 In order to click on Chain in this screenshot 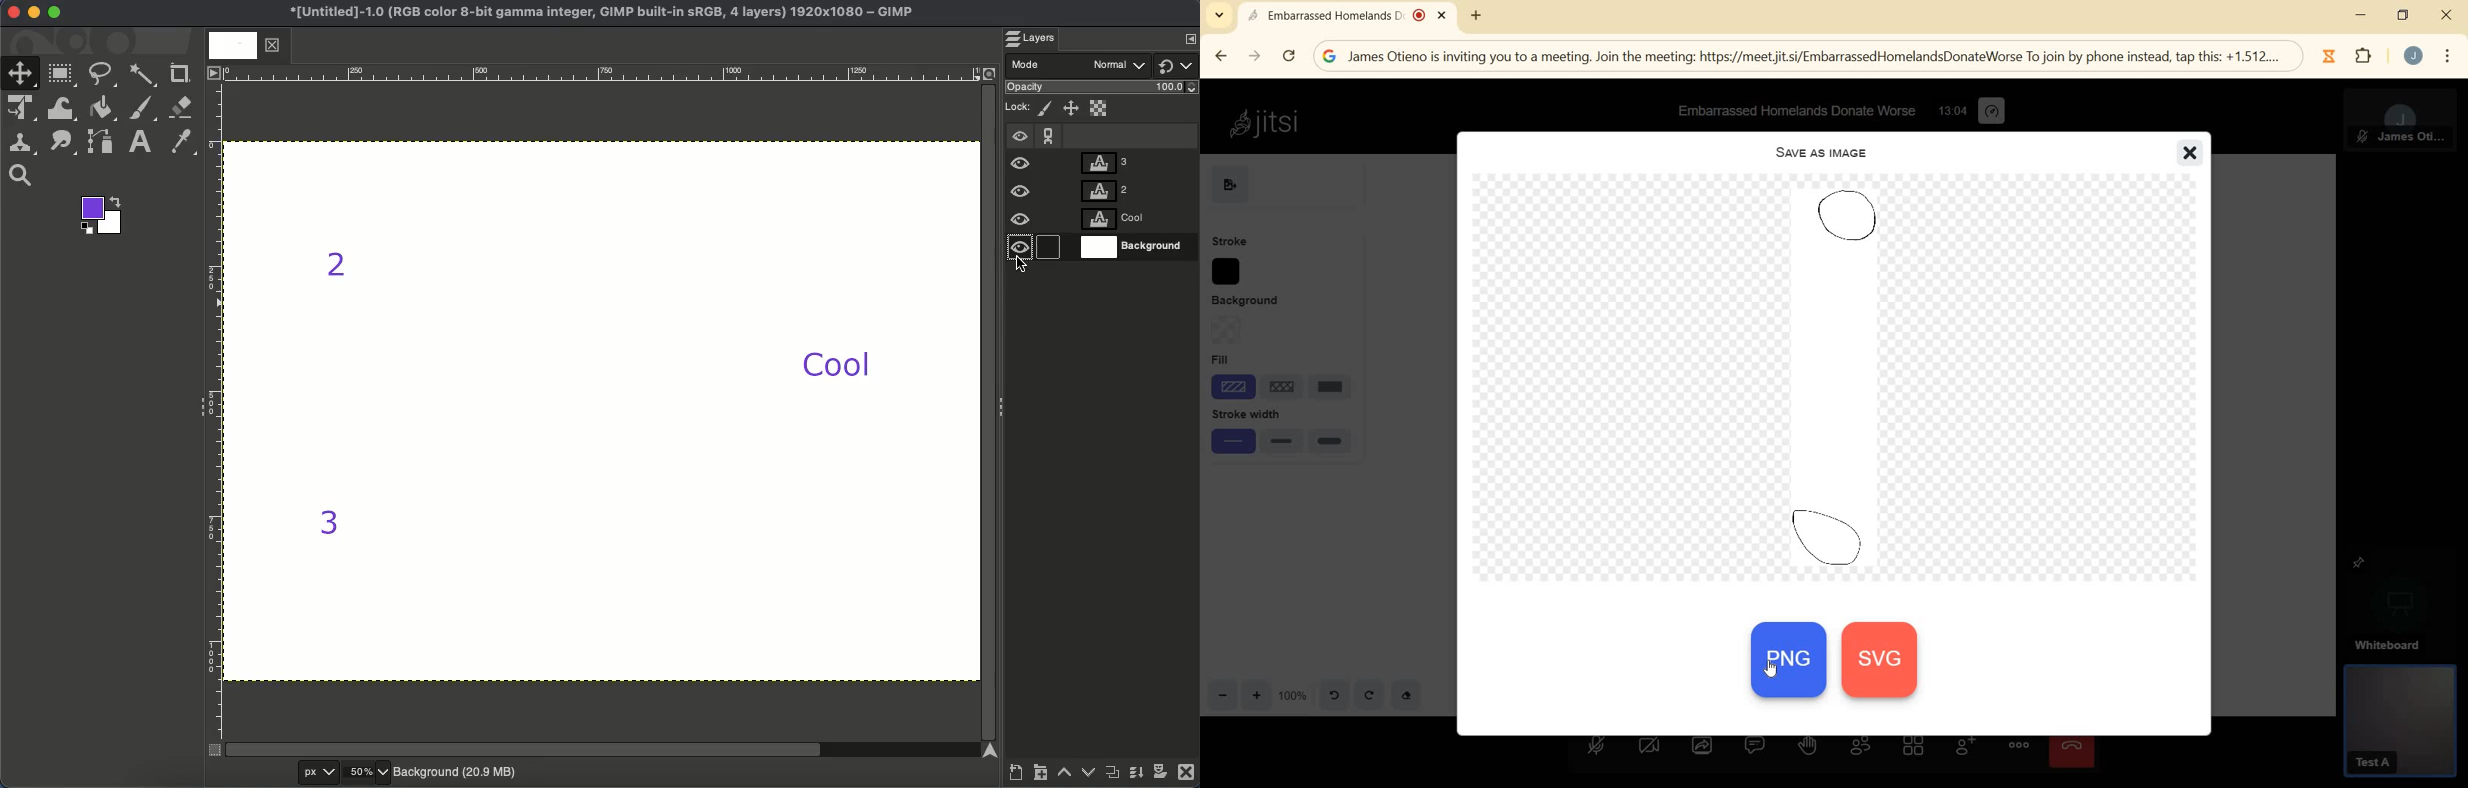, I will do `click(1049, 131)`.